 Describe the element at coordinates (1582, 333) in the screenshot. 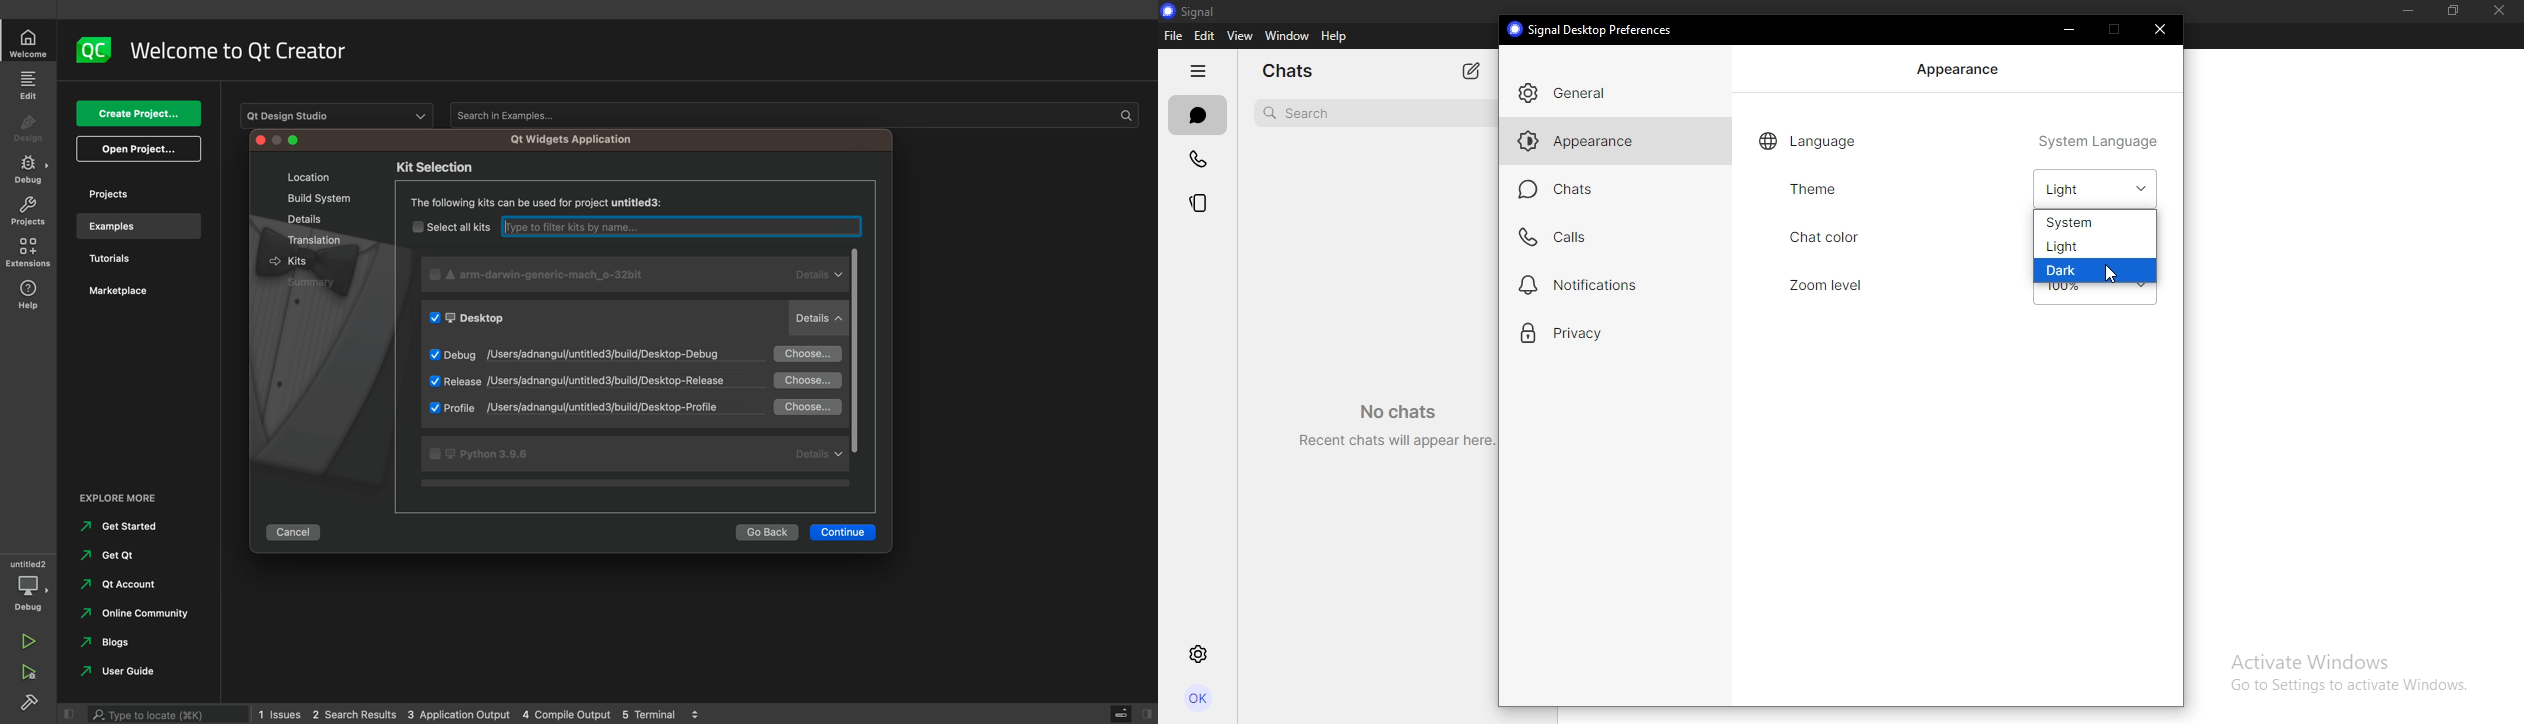

I see `privacy` at that location.